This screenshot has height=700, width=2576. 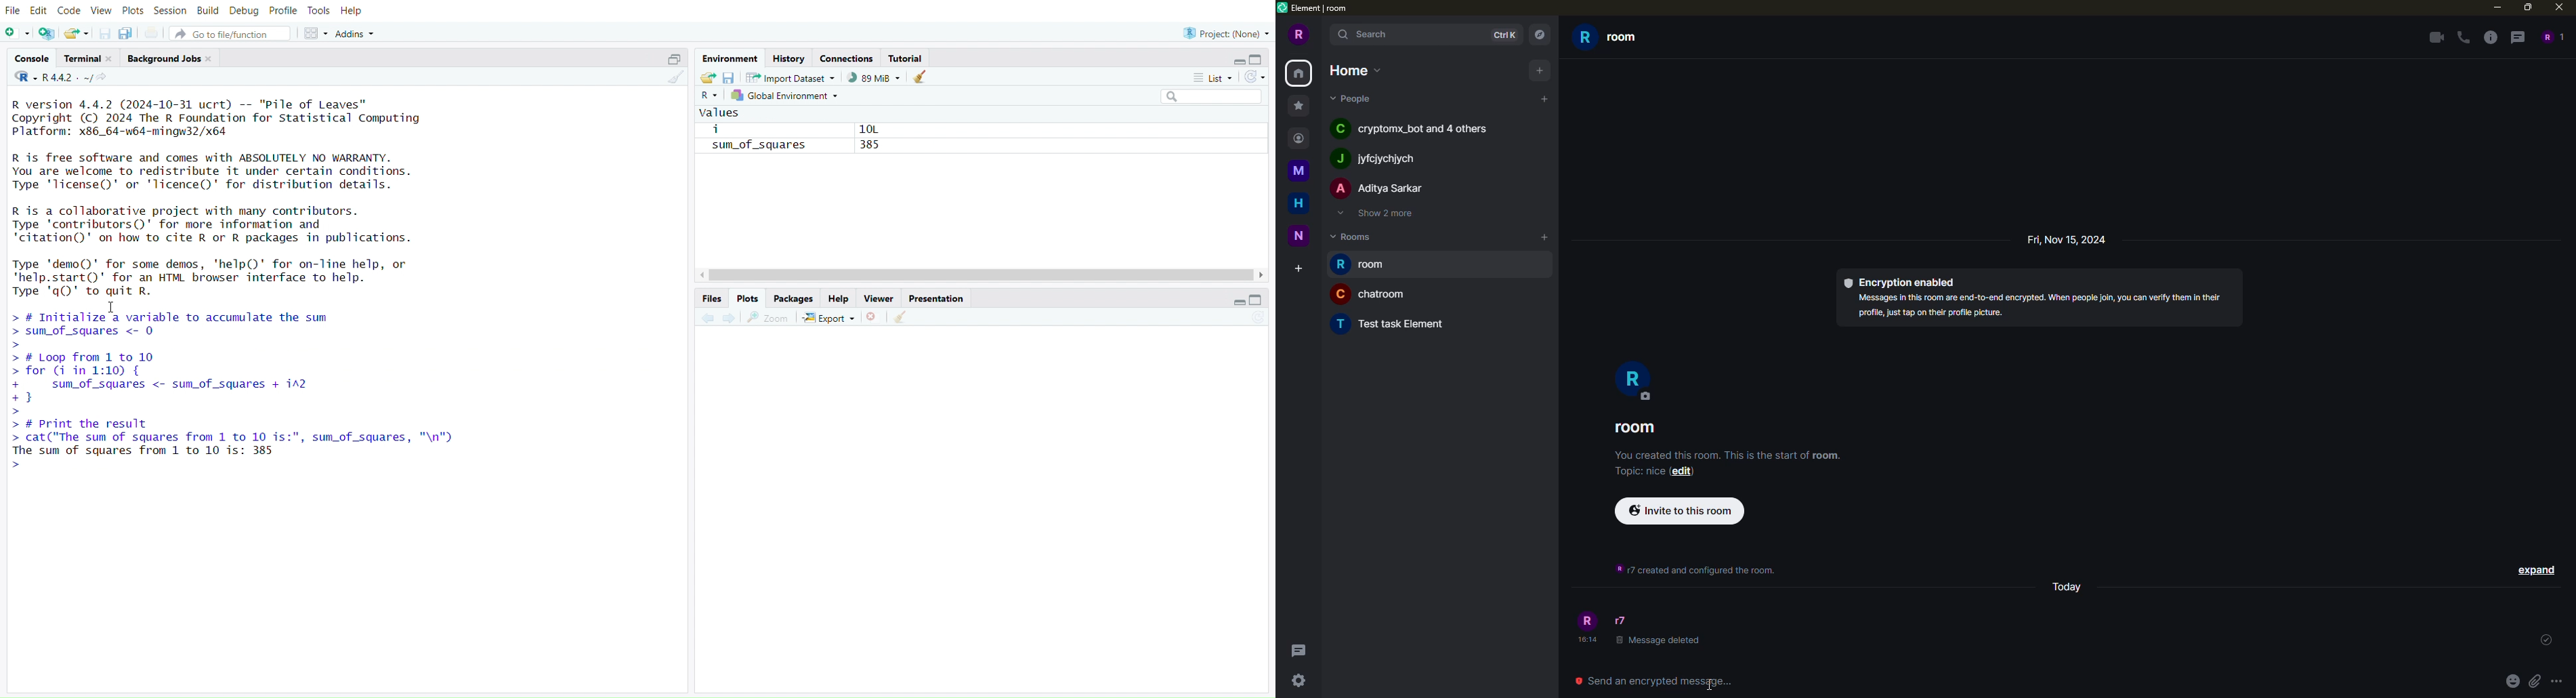 What do you see at coordinates (875, 77) in the screenshot?
I see `88mib` at bounding box center [875, 77].